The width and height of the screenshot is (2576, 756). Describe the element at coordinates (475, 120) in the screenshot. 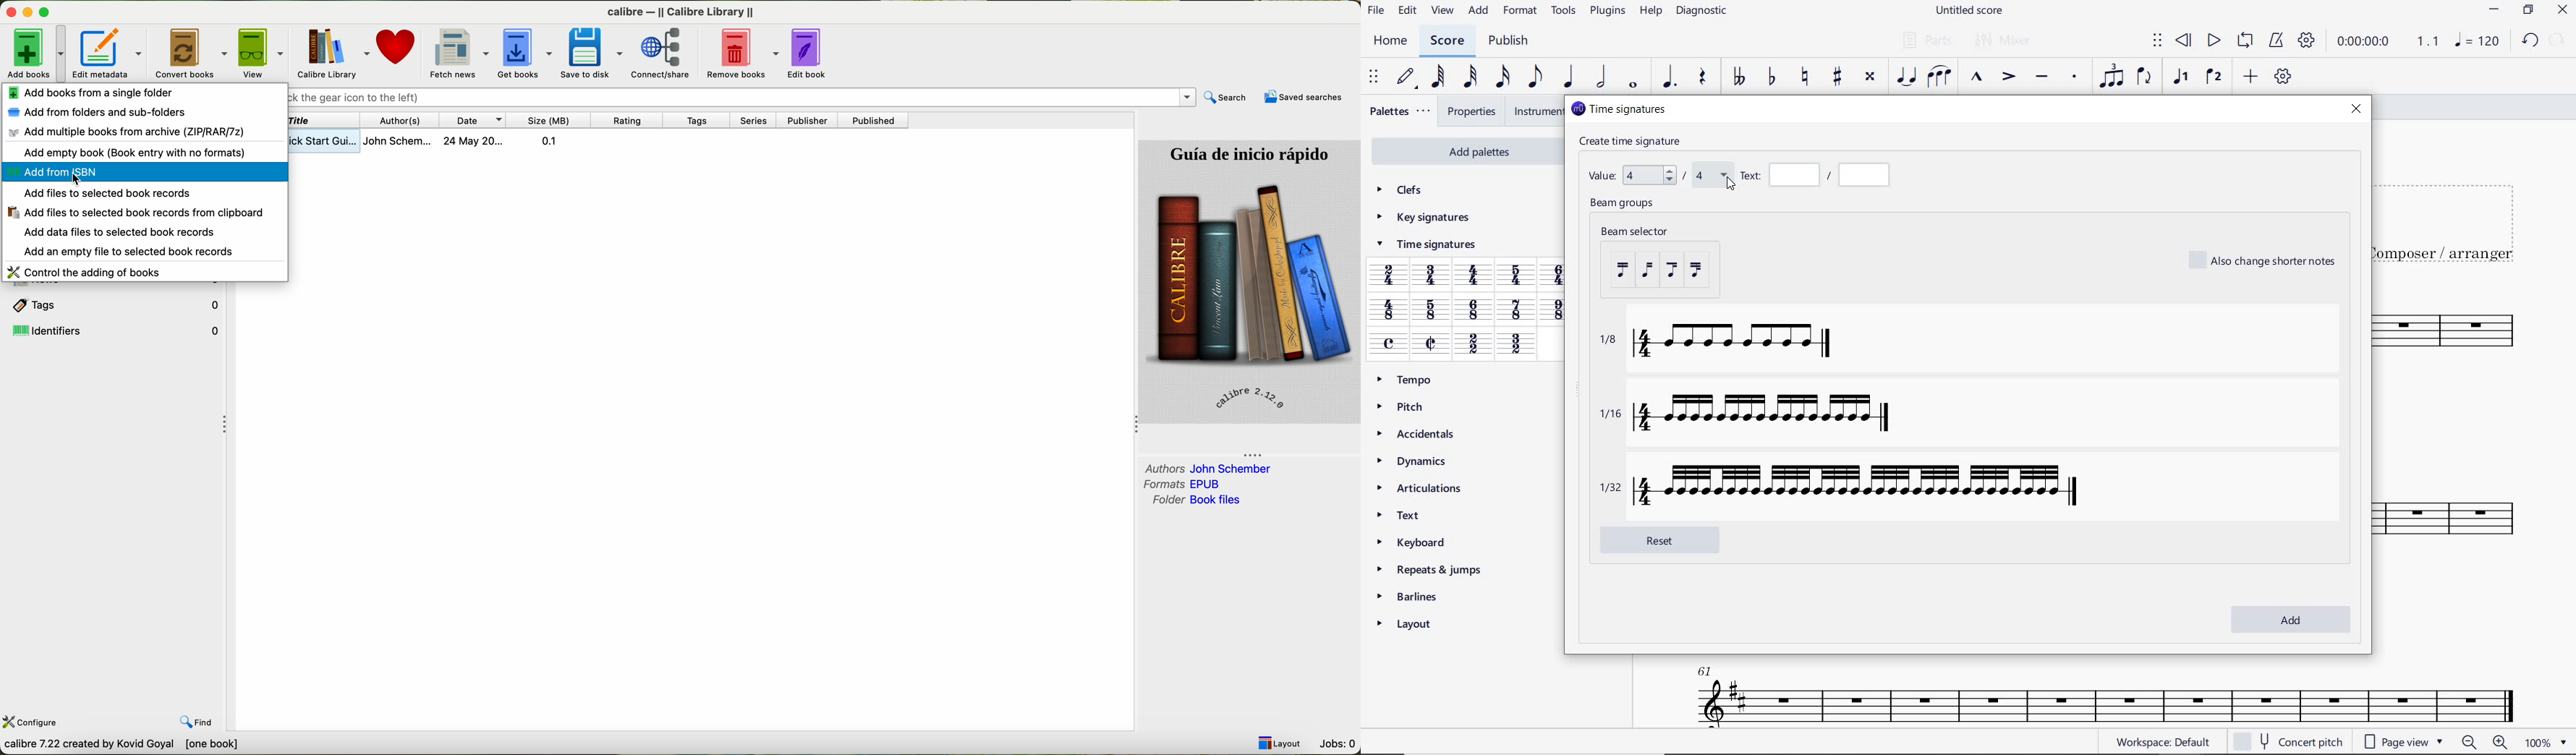

I see `date` at that location.